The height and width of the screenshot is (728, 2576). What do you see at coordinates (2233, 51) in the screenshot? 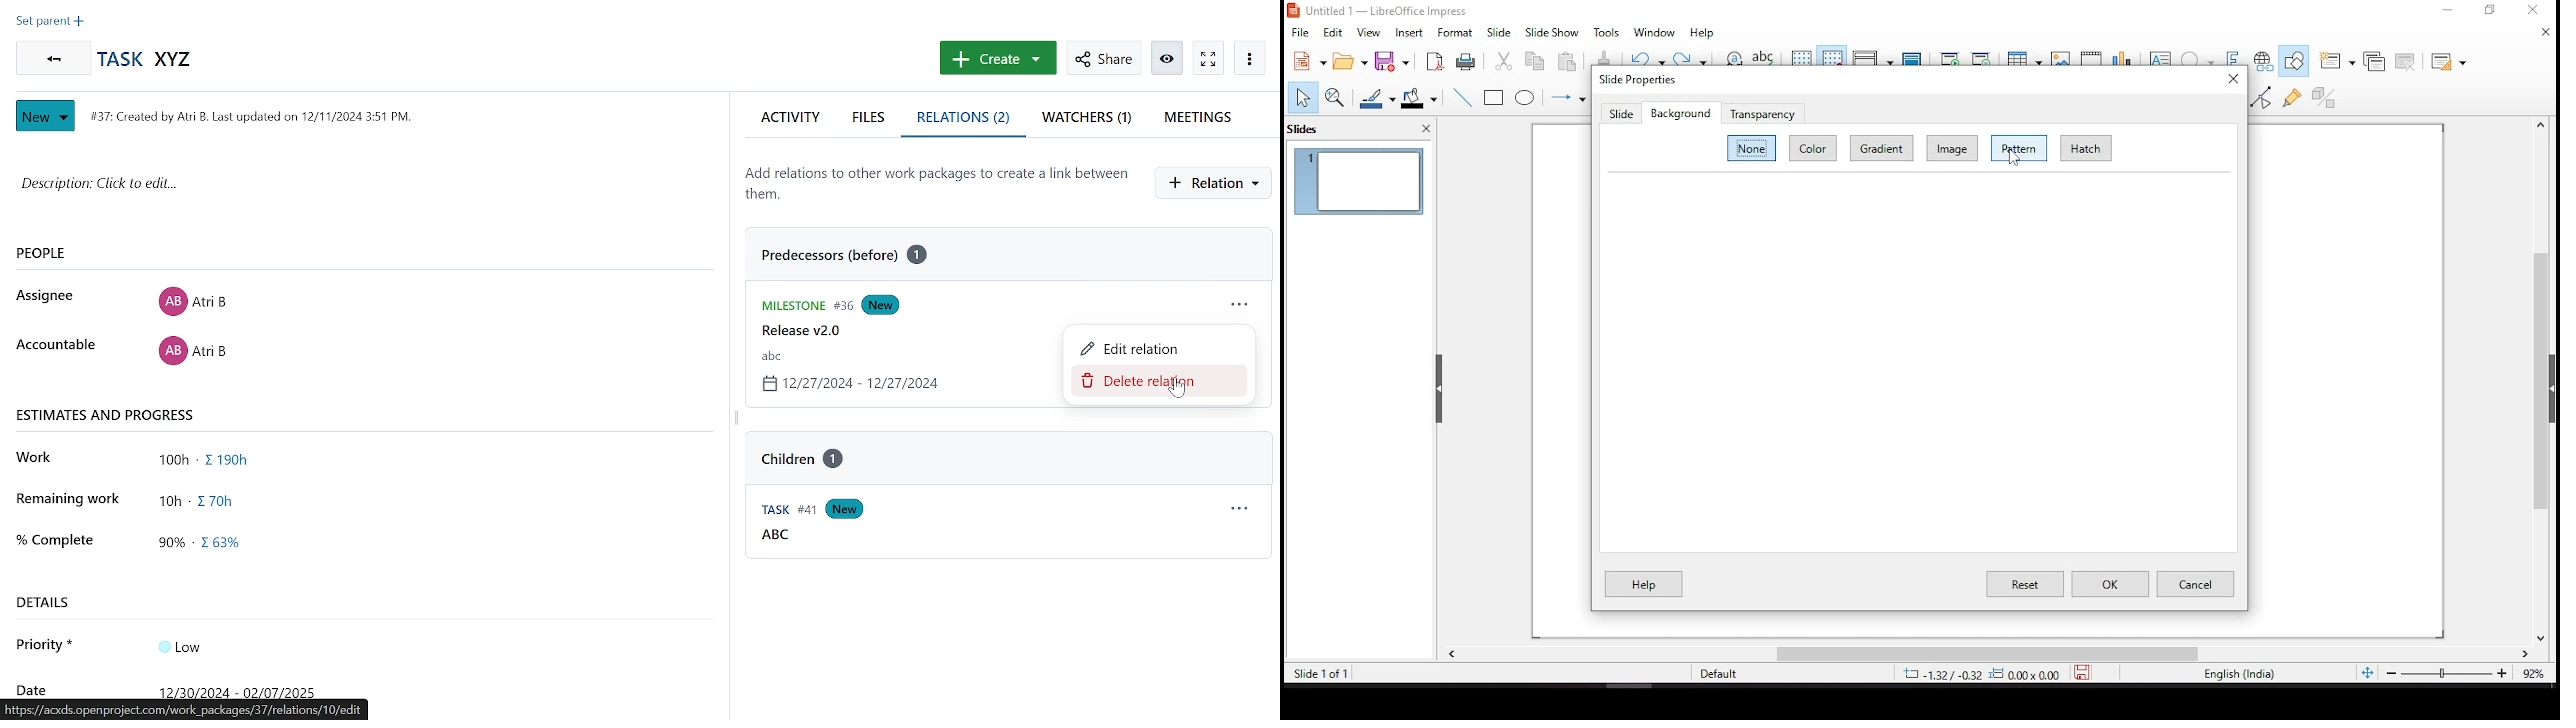
I see `insert font work text` at bounding box center [2233, 51].